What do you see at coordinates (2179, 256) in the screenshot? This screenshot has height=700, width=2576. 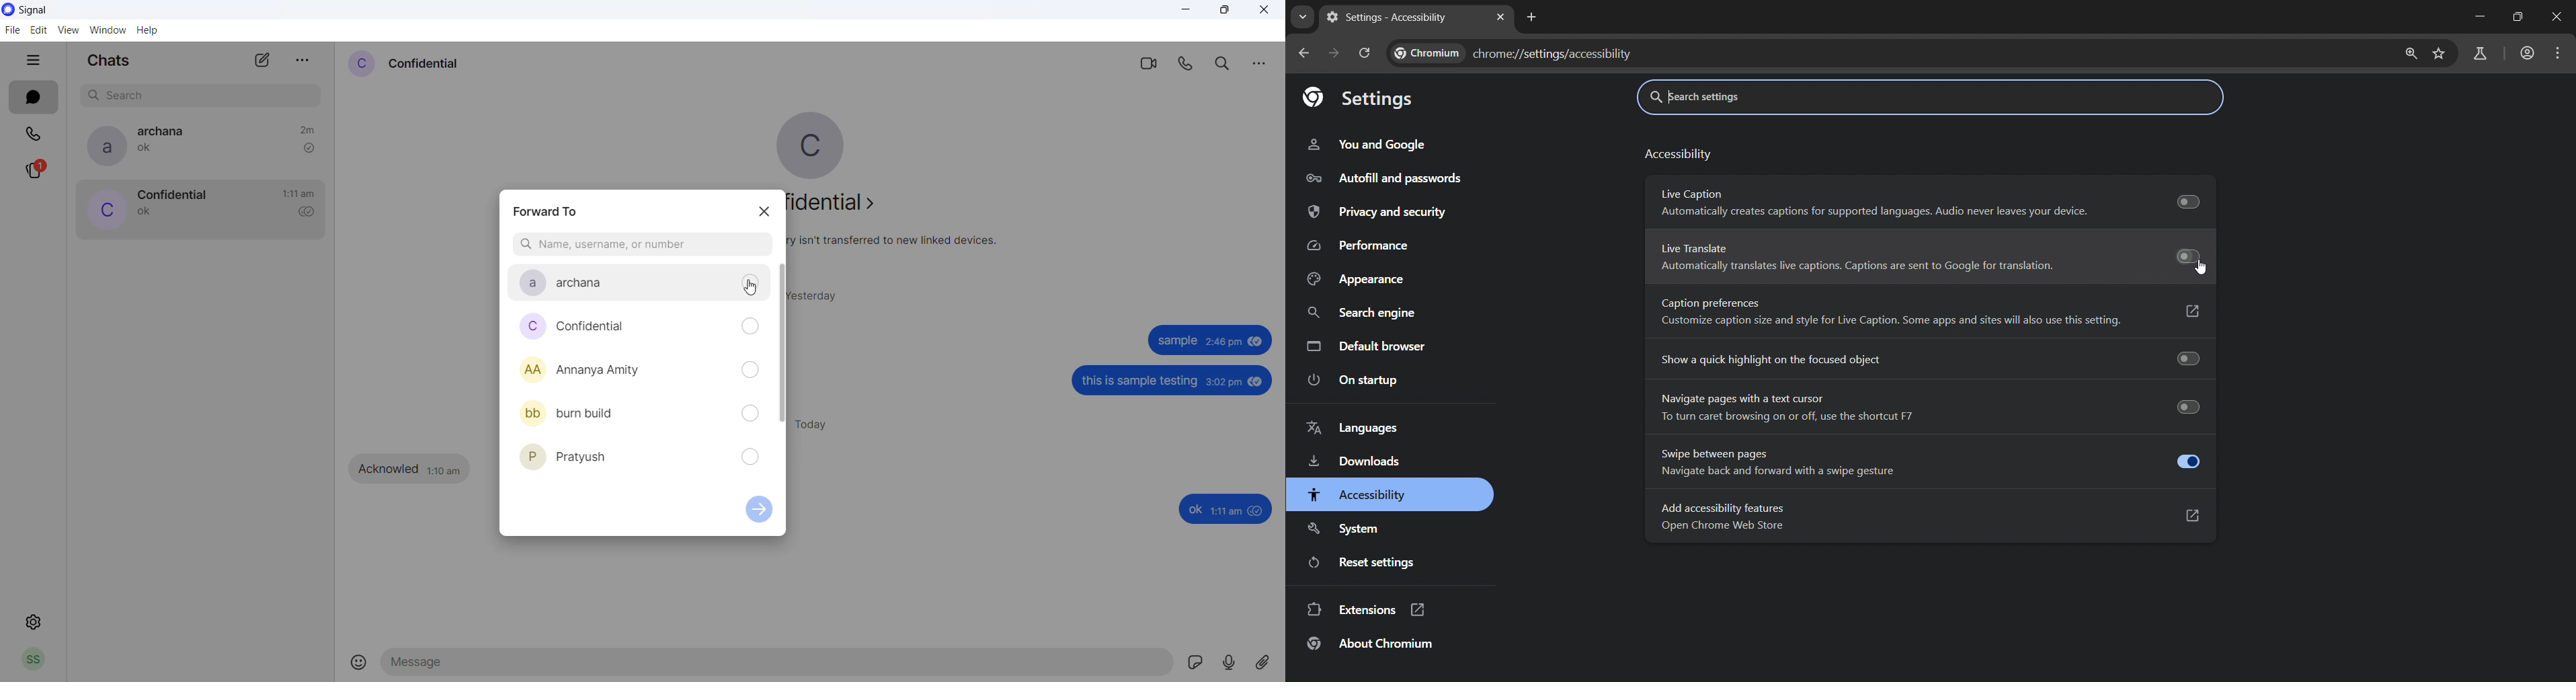 I see `toogle` at bounding box center [2179, 256].